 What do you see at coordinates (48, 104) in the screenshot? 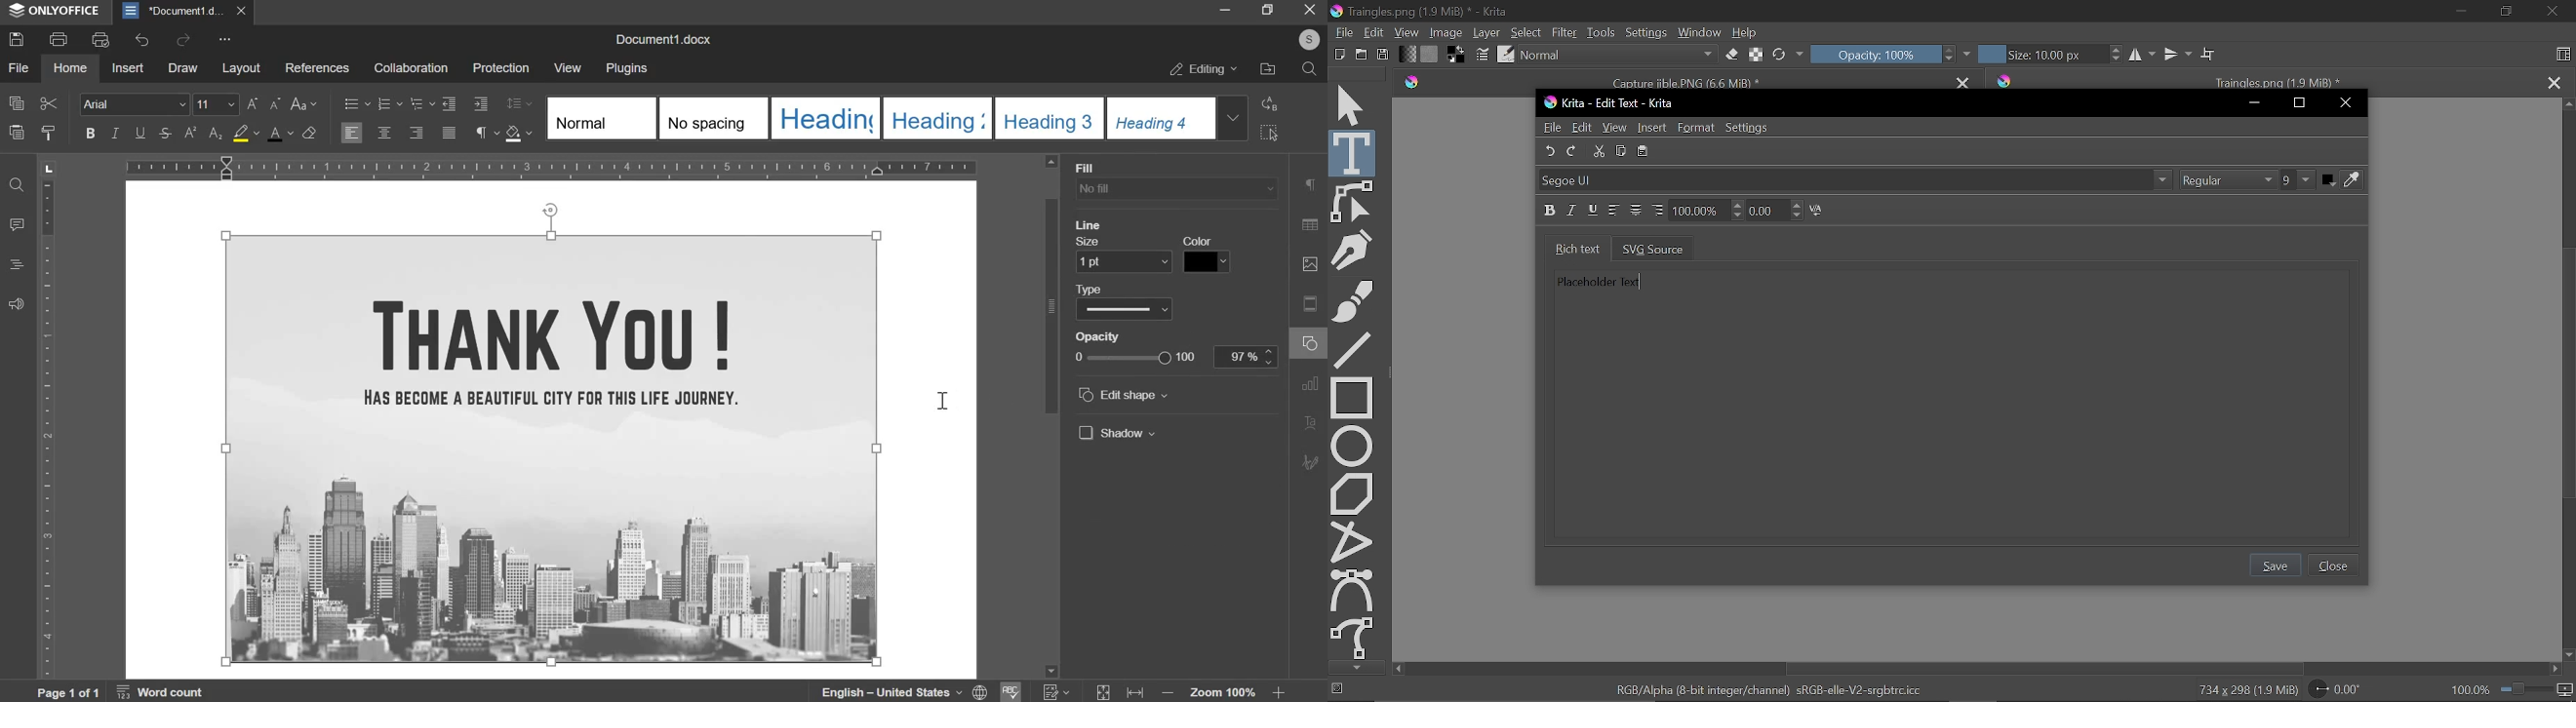
I see `cut` at bounding box center [48, 104].